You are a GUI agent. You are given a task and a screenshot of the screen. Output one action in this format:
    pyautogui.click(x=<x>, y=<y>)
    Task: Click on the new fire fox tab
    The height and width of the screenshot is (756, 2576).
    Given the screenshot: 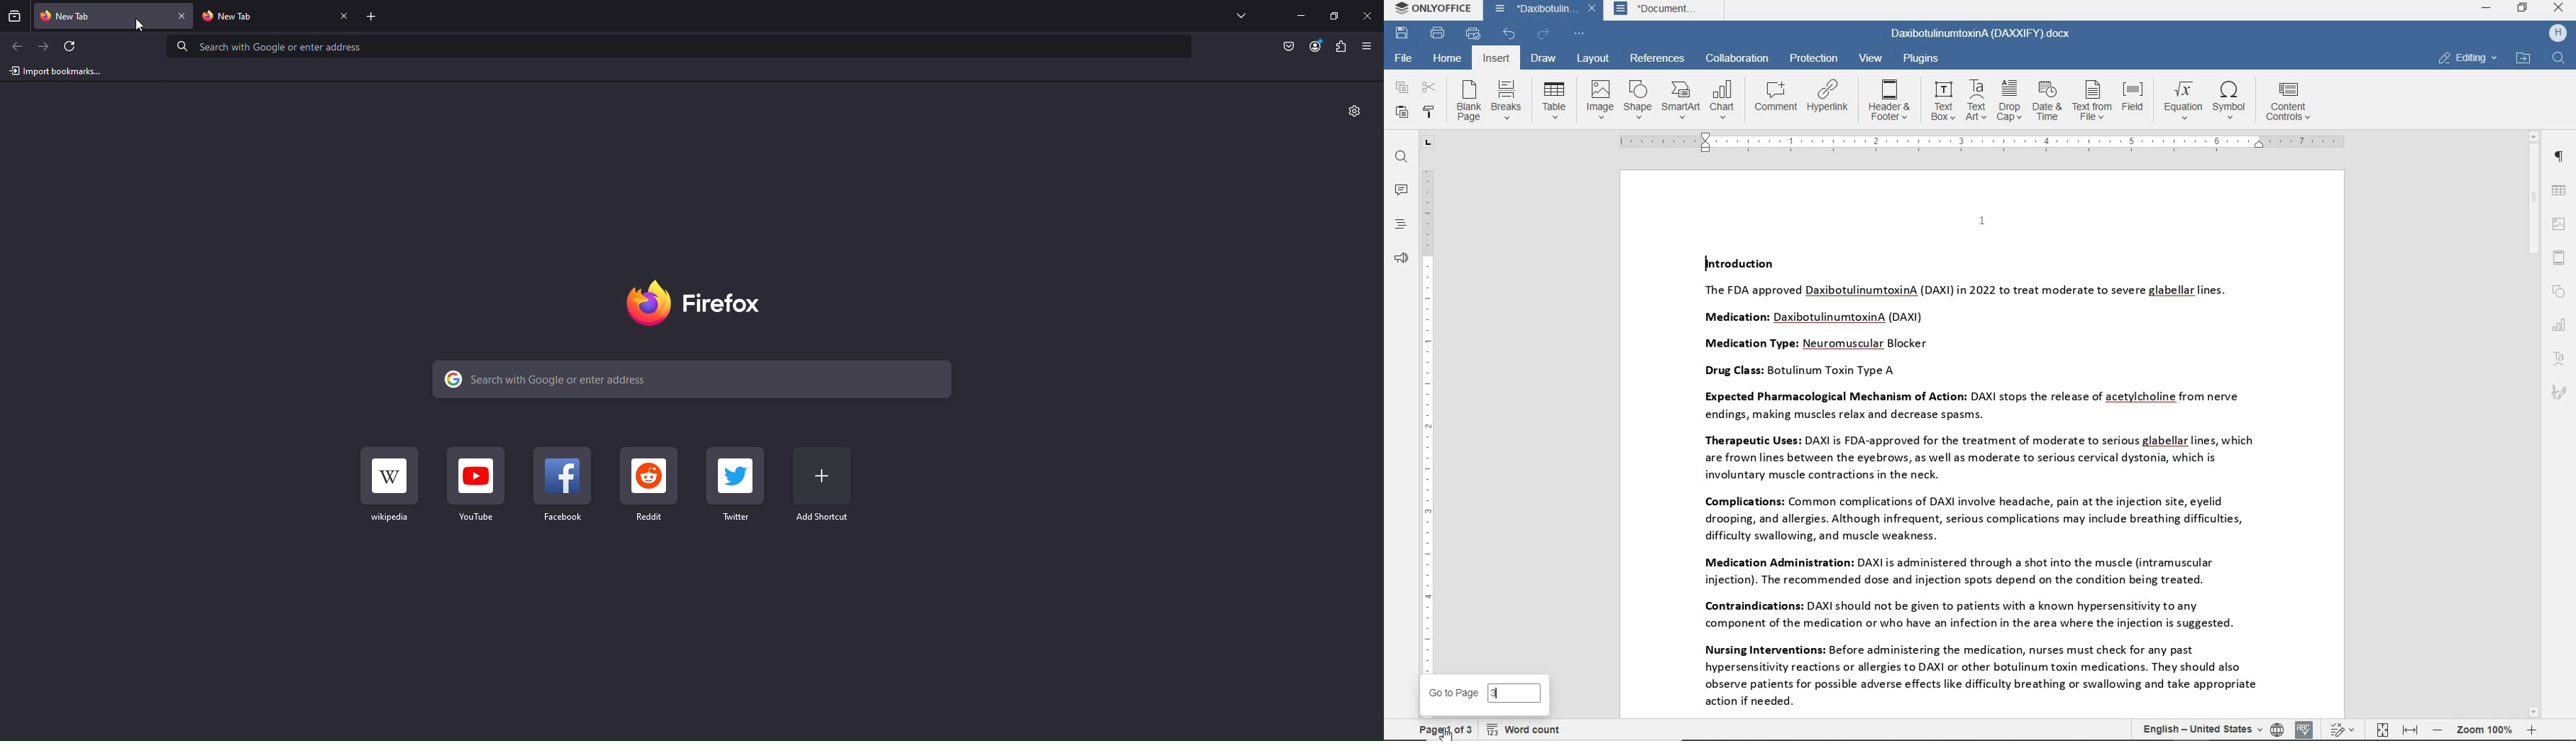 What is the action you would take?
    pyautogui.click(x=102, y=15)
    